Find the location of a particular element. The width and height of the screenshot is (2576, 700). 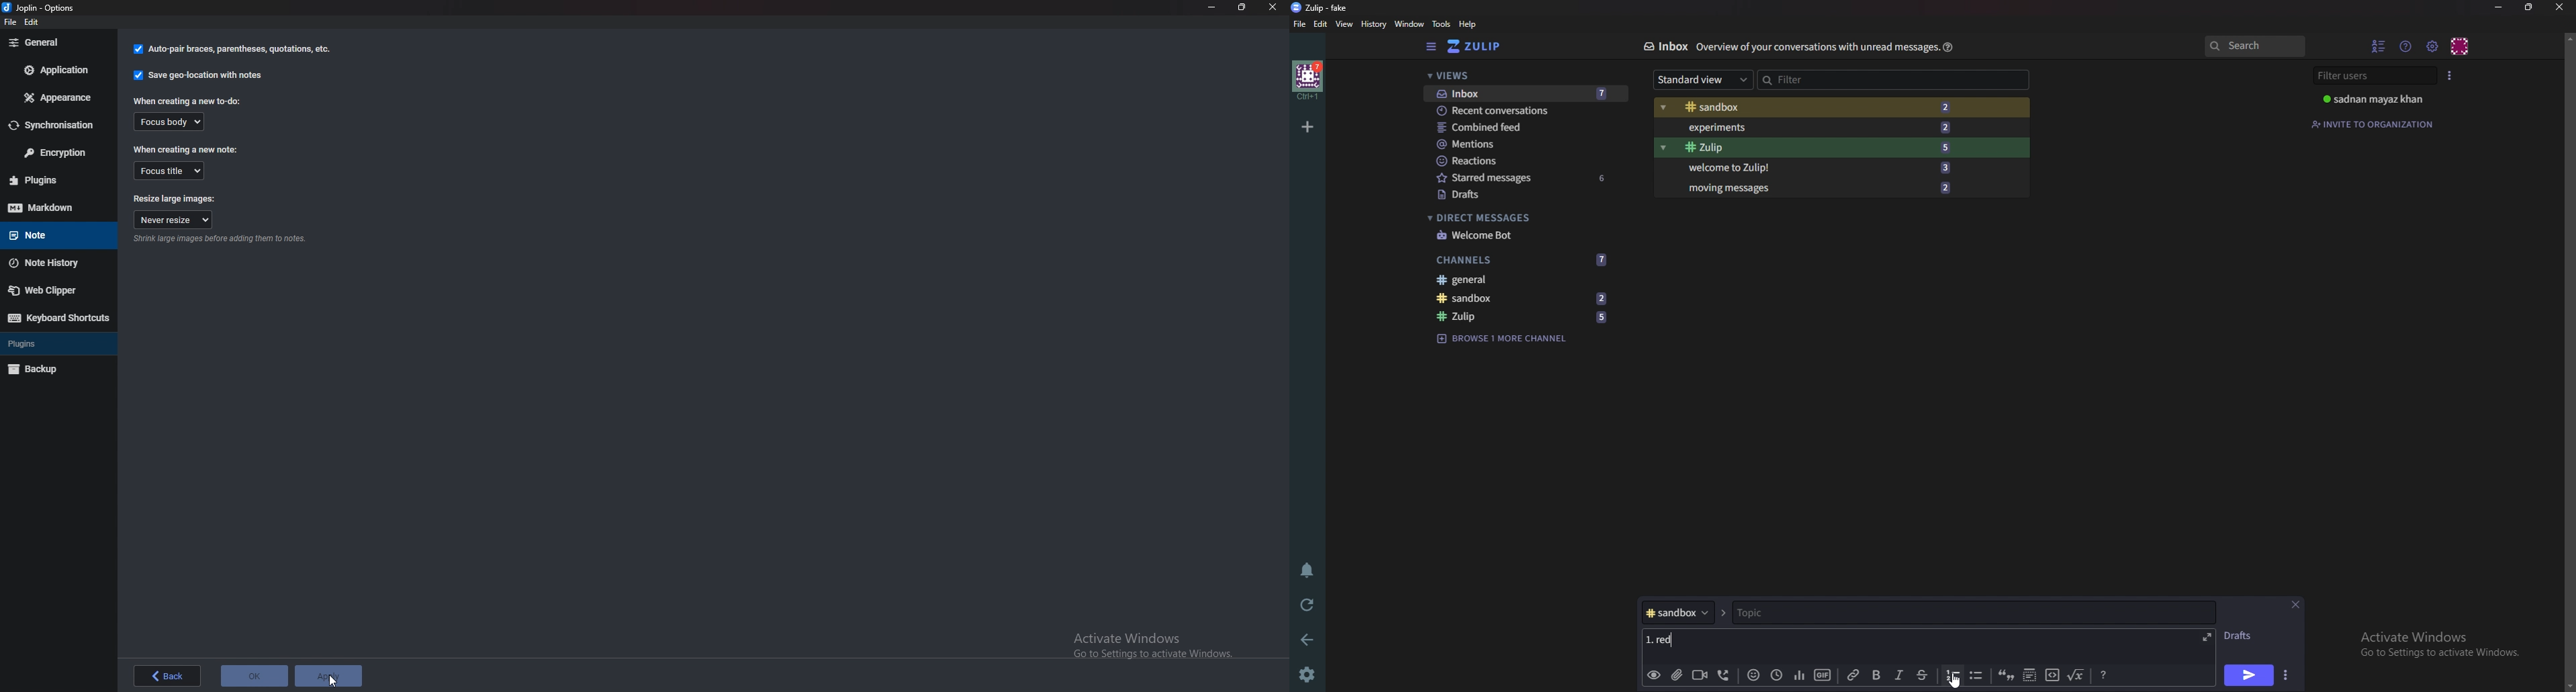

Starred messages is located at coordinates (1524, 178).